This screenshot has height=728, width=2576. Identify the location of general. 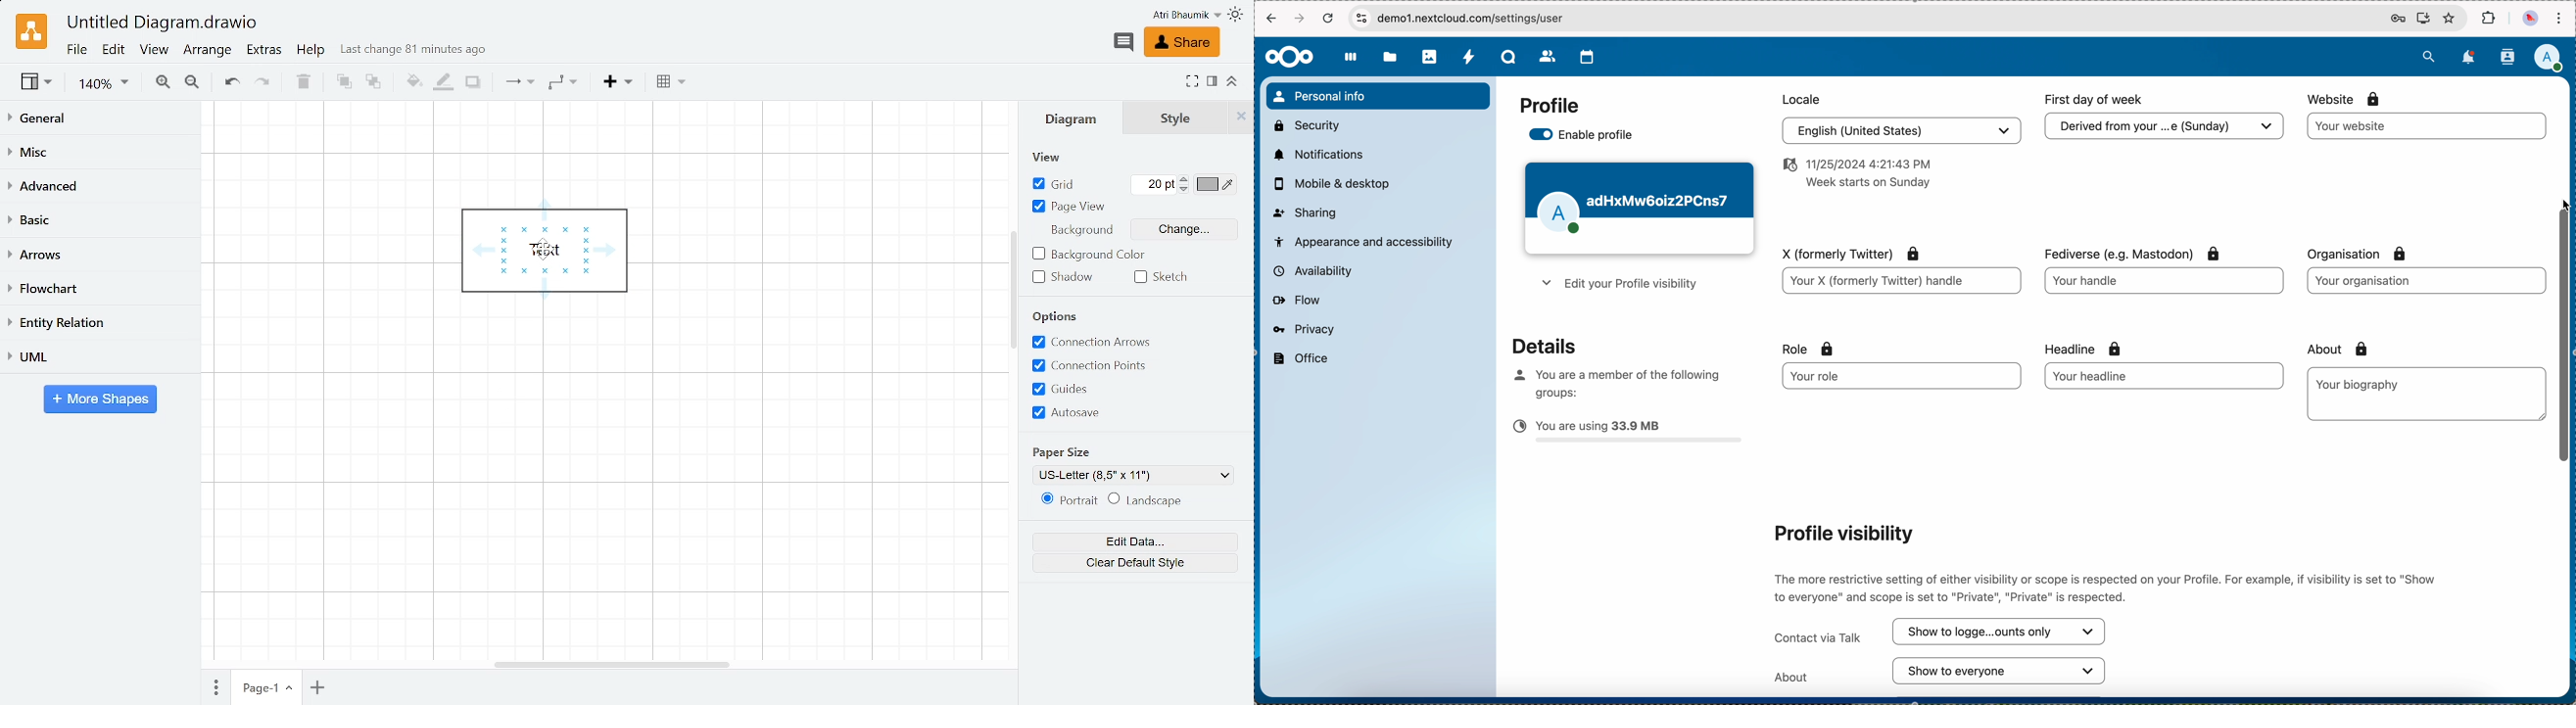
(102, 119).